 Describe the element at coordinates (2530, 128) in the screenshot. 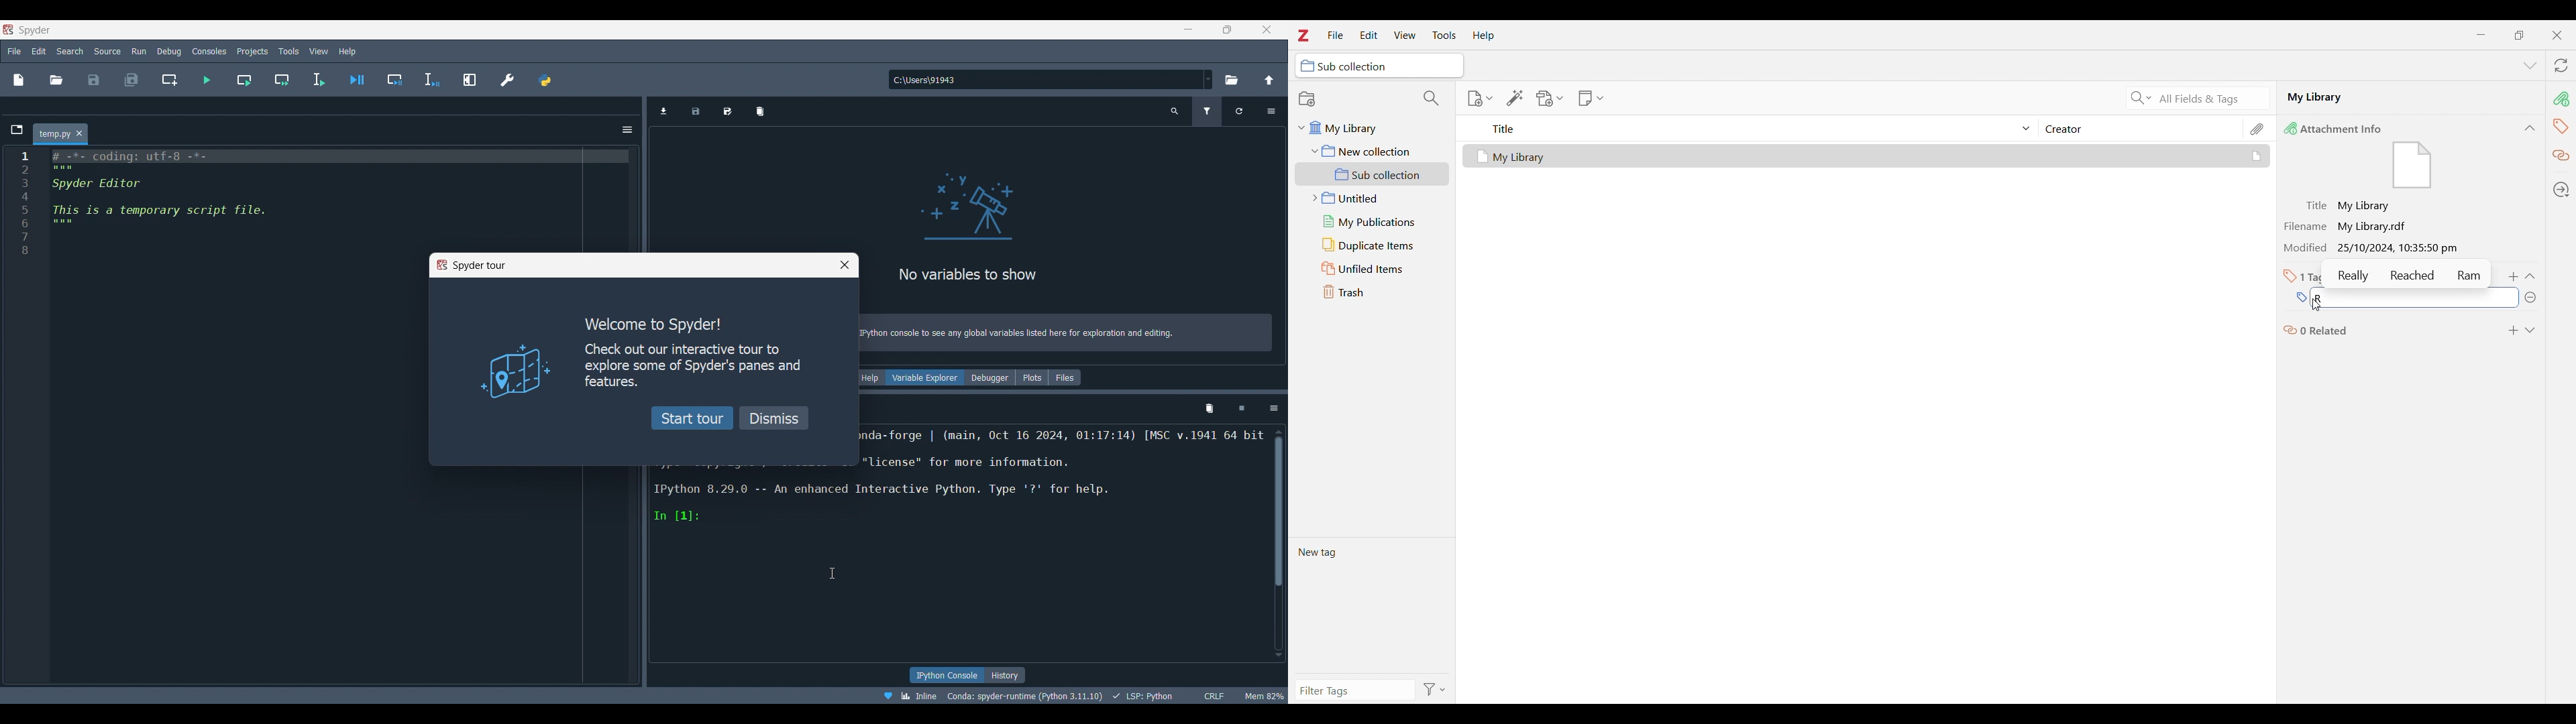

I see `Collapse` at that location.